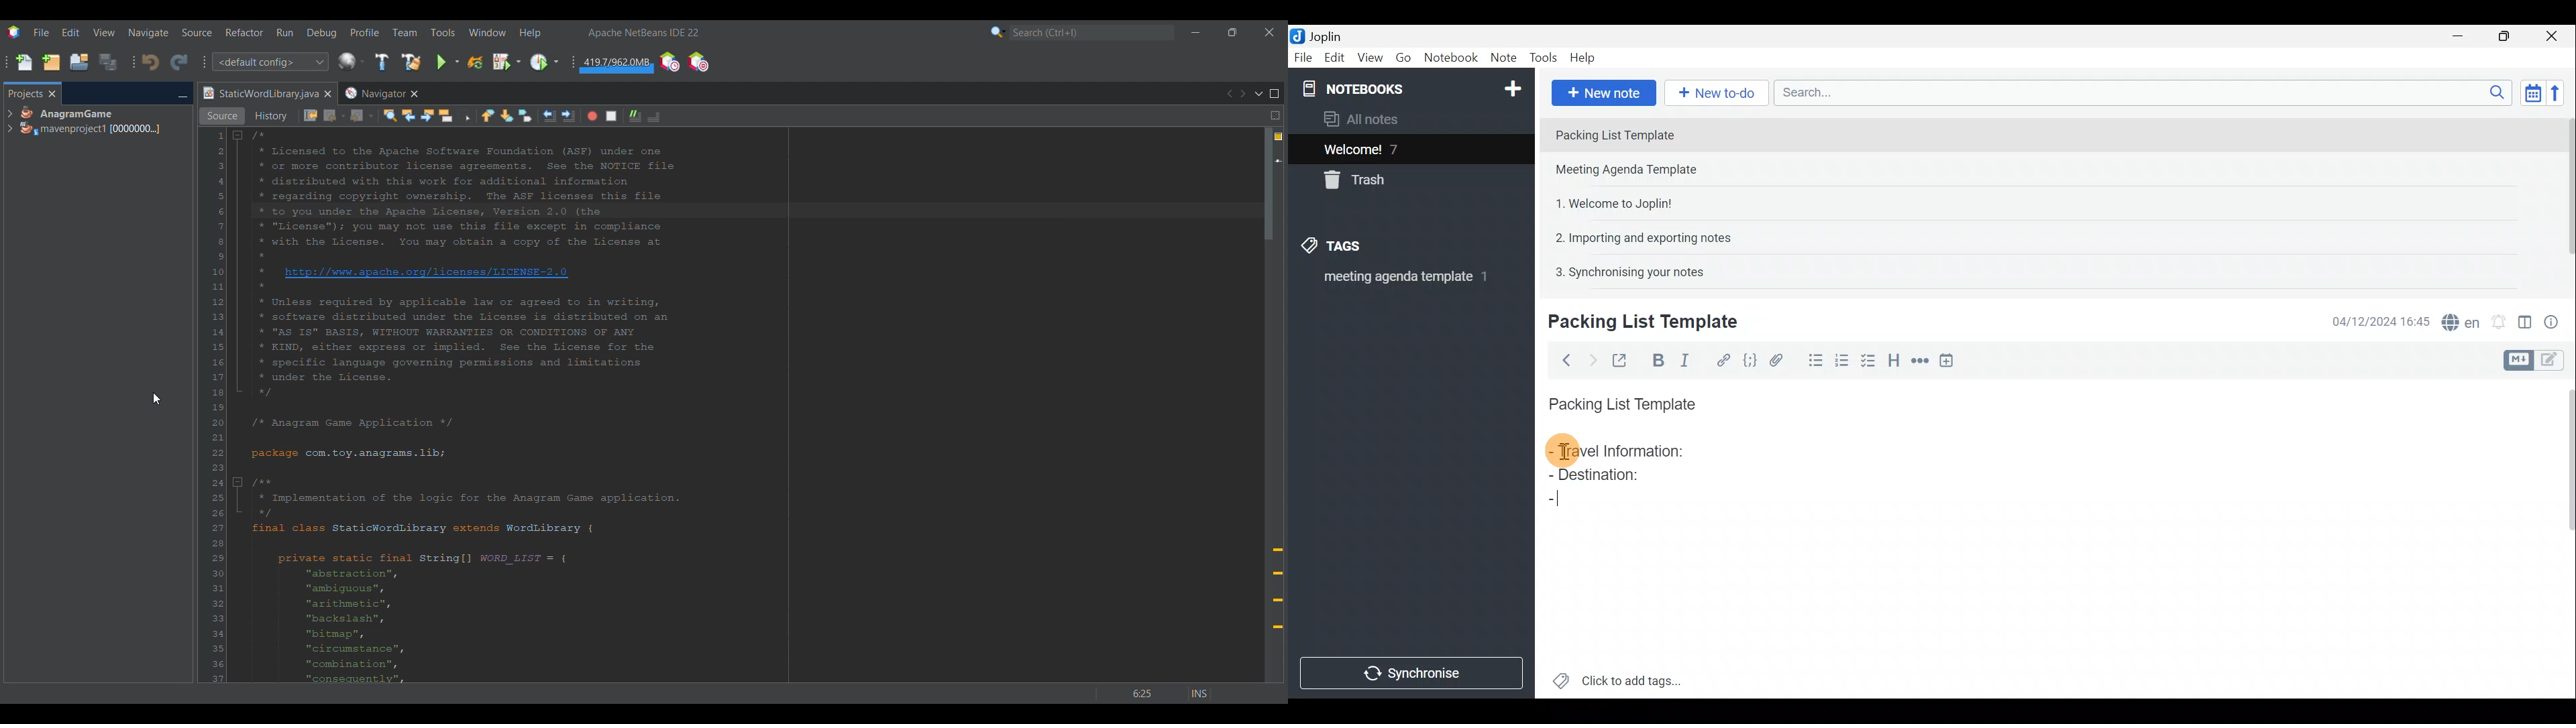  What do you see at coordinates (2556, 320) in the screenshot?
I see `Note properties` at bounding box center [2556, 320].